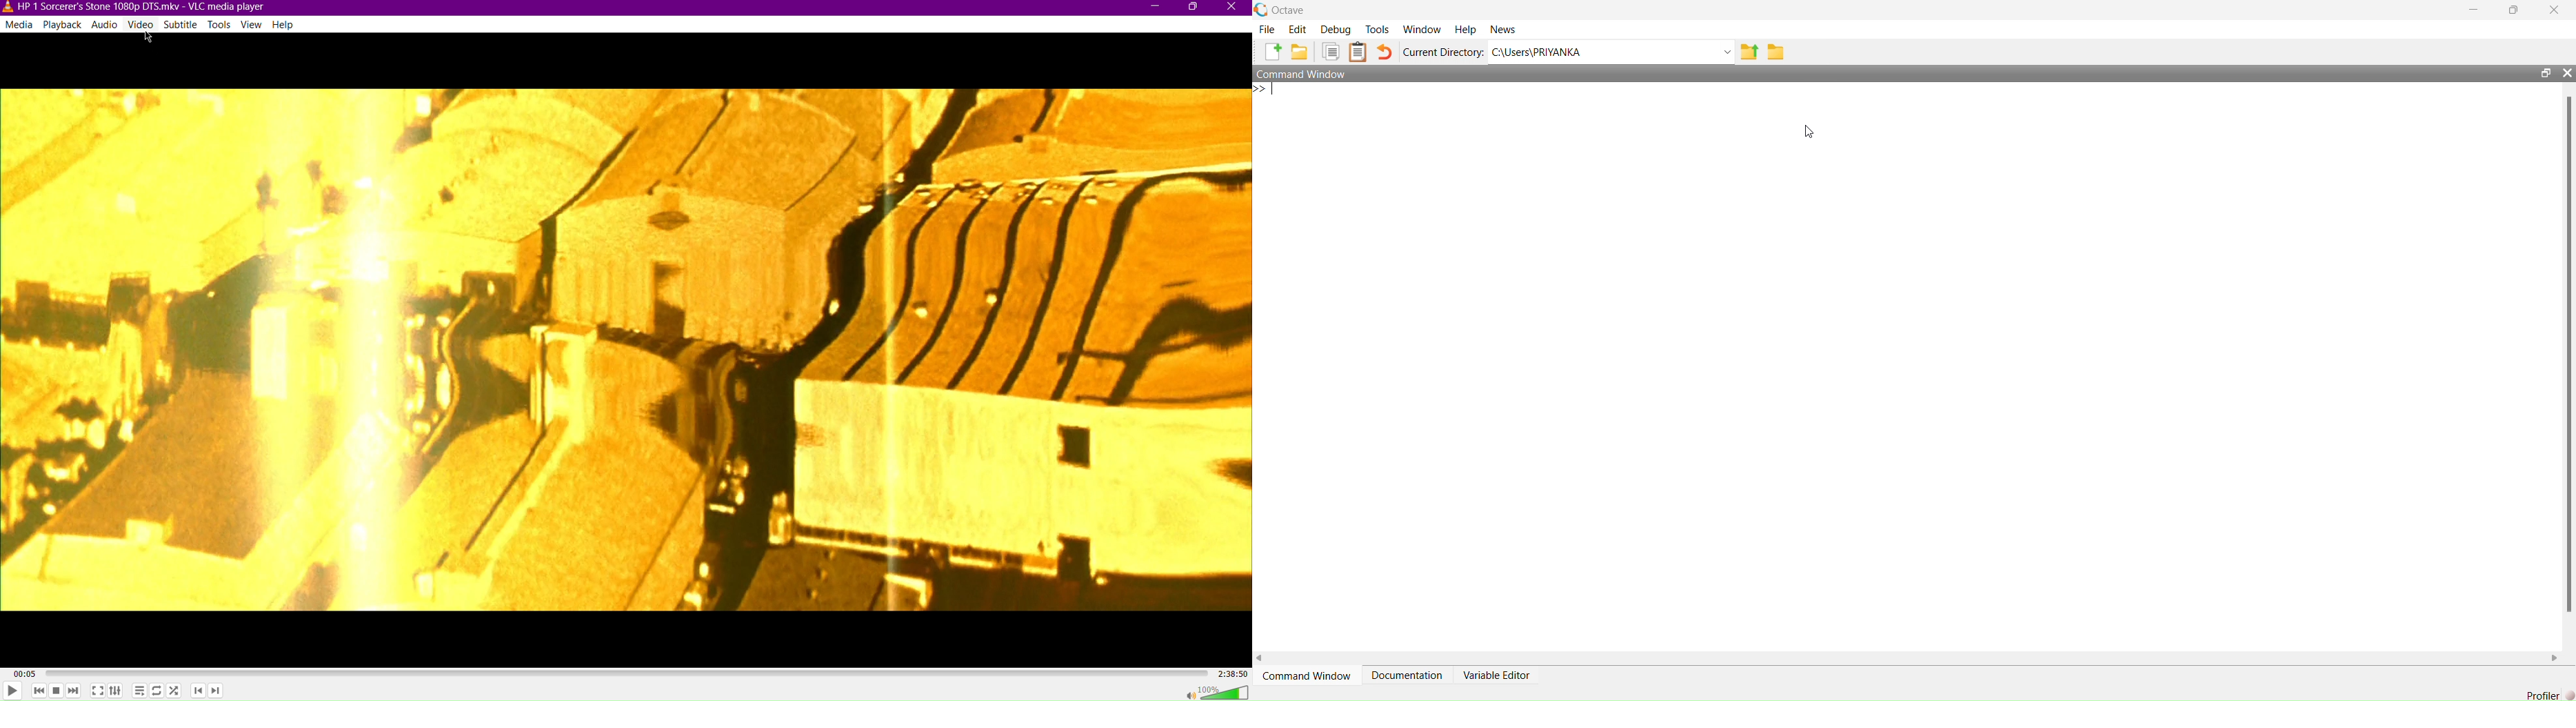 Image resolution: width=2576 pixels, height=728 pixels. I want to click on cursor, so click(148, 39).